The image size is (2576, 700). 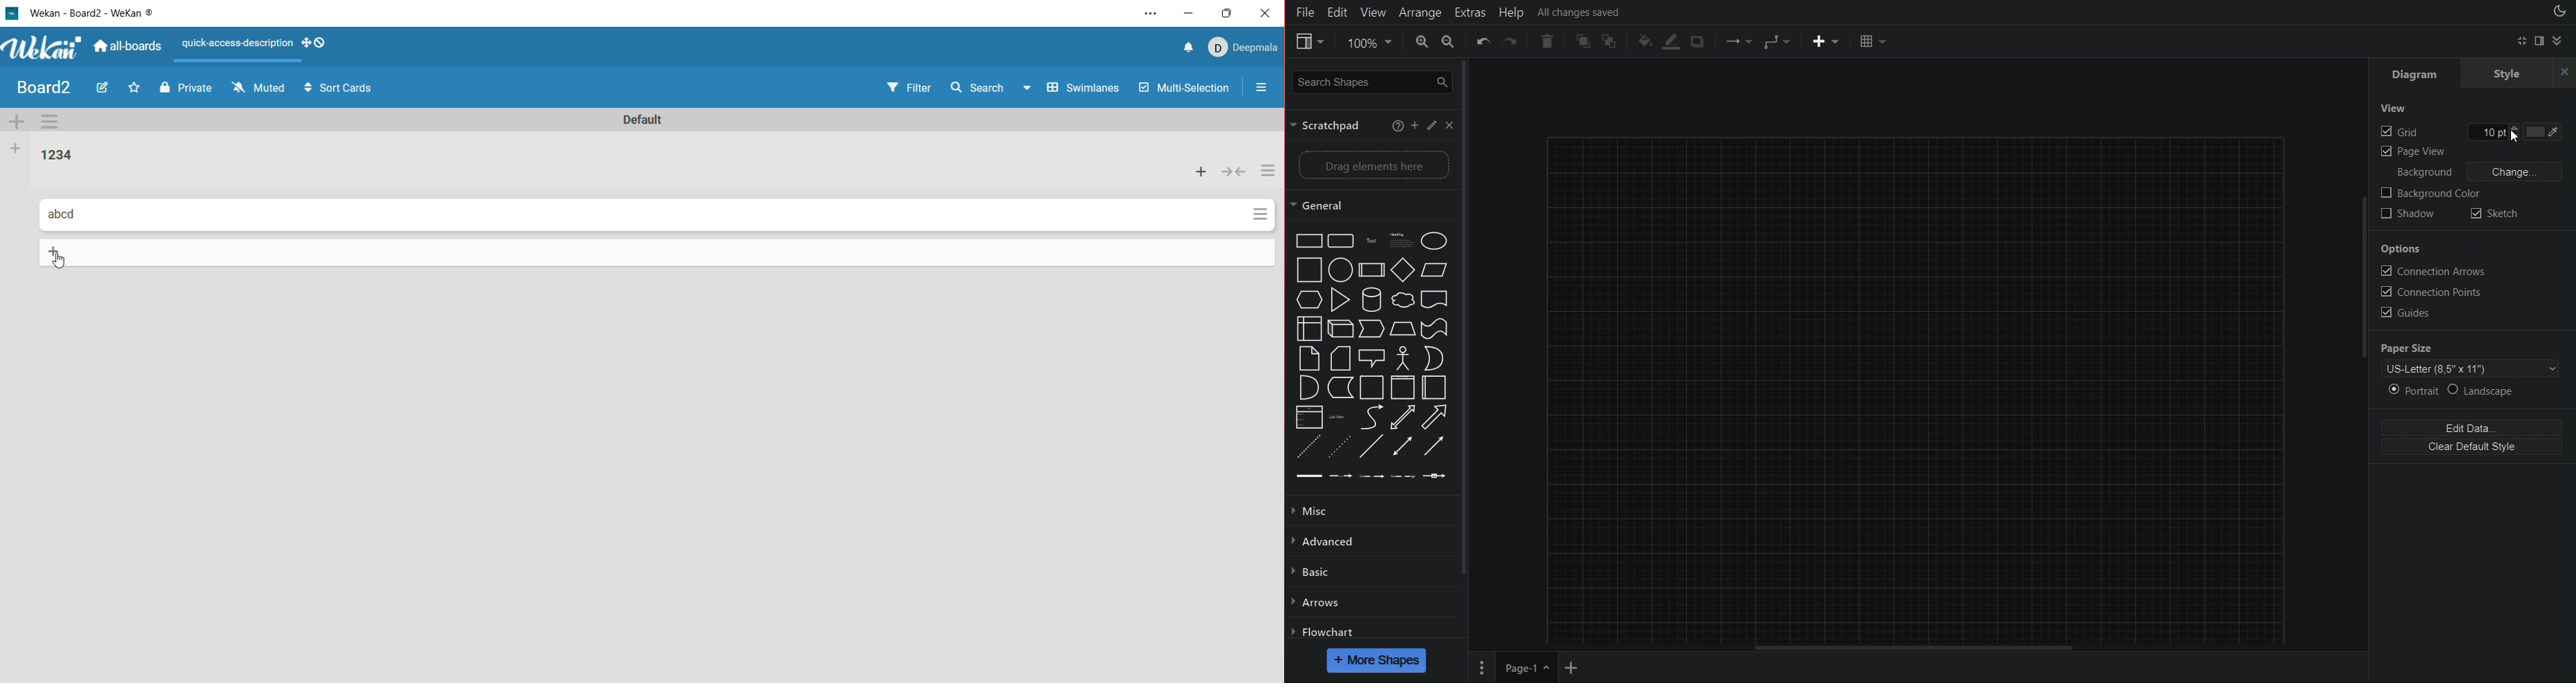 What do you see at coordinates (1874, 42) in the screenshot?
I see `Insert Table` at bounding box center [1874, 42].